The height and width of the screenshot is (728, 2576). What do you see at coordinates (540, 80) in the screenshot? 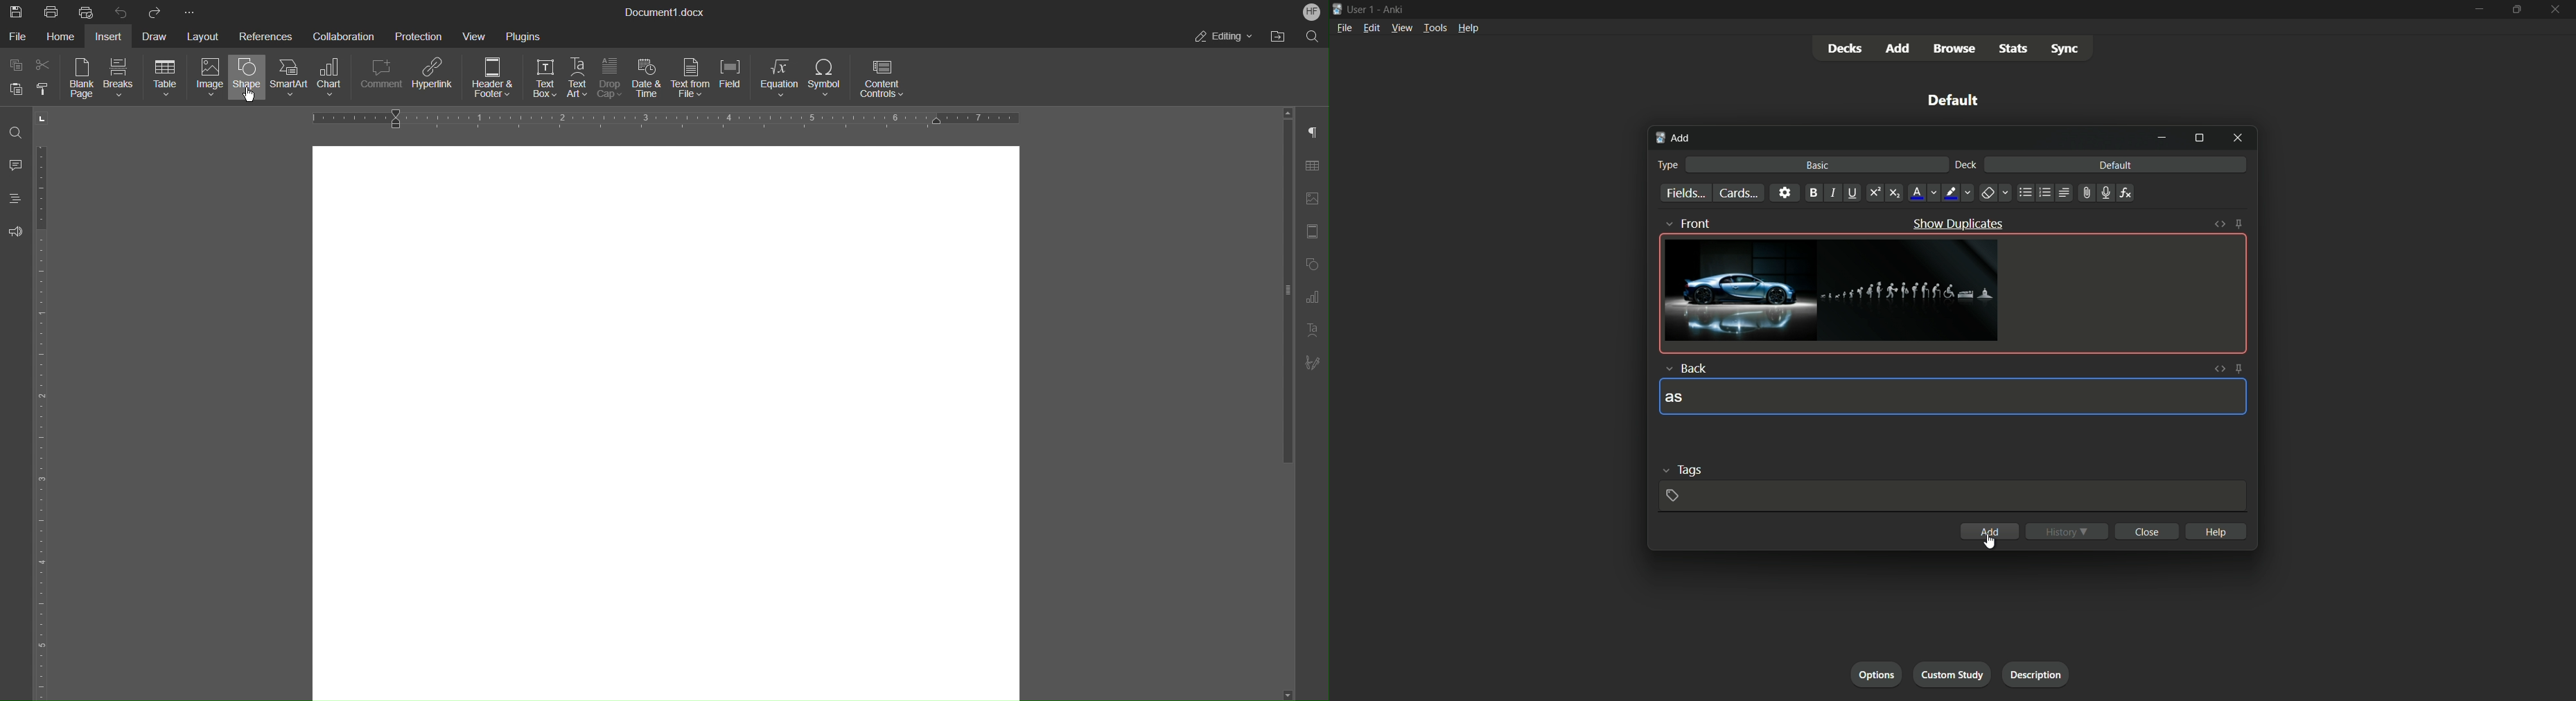
I see `Text Box` at bounding box center [540, 80].